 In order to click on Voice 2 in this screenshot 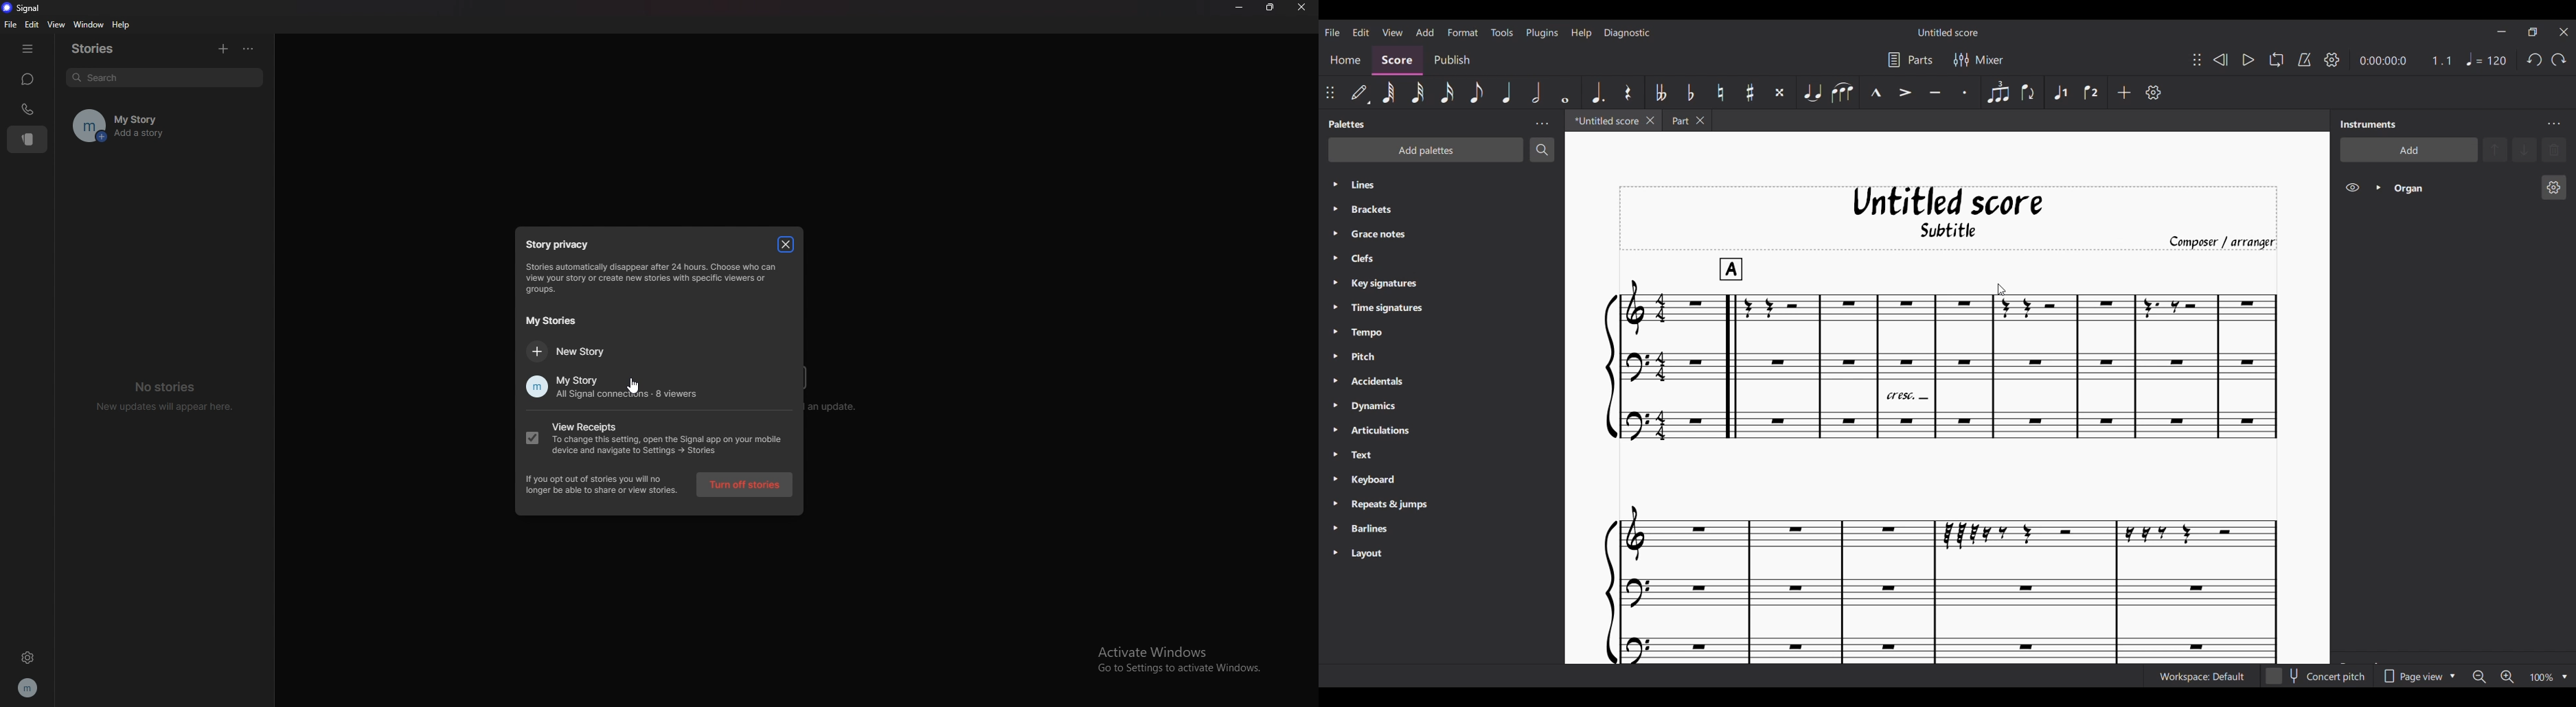, I will do `click(2091, 92)`.